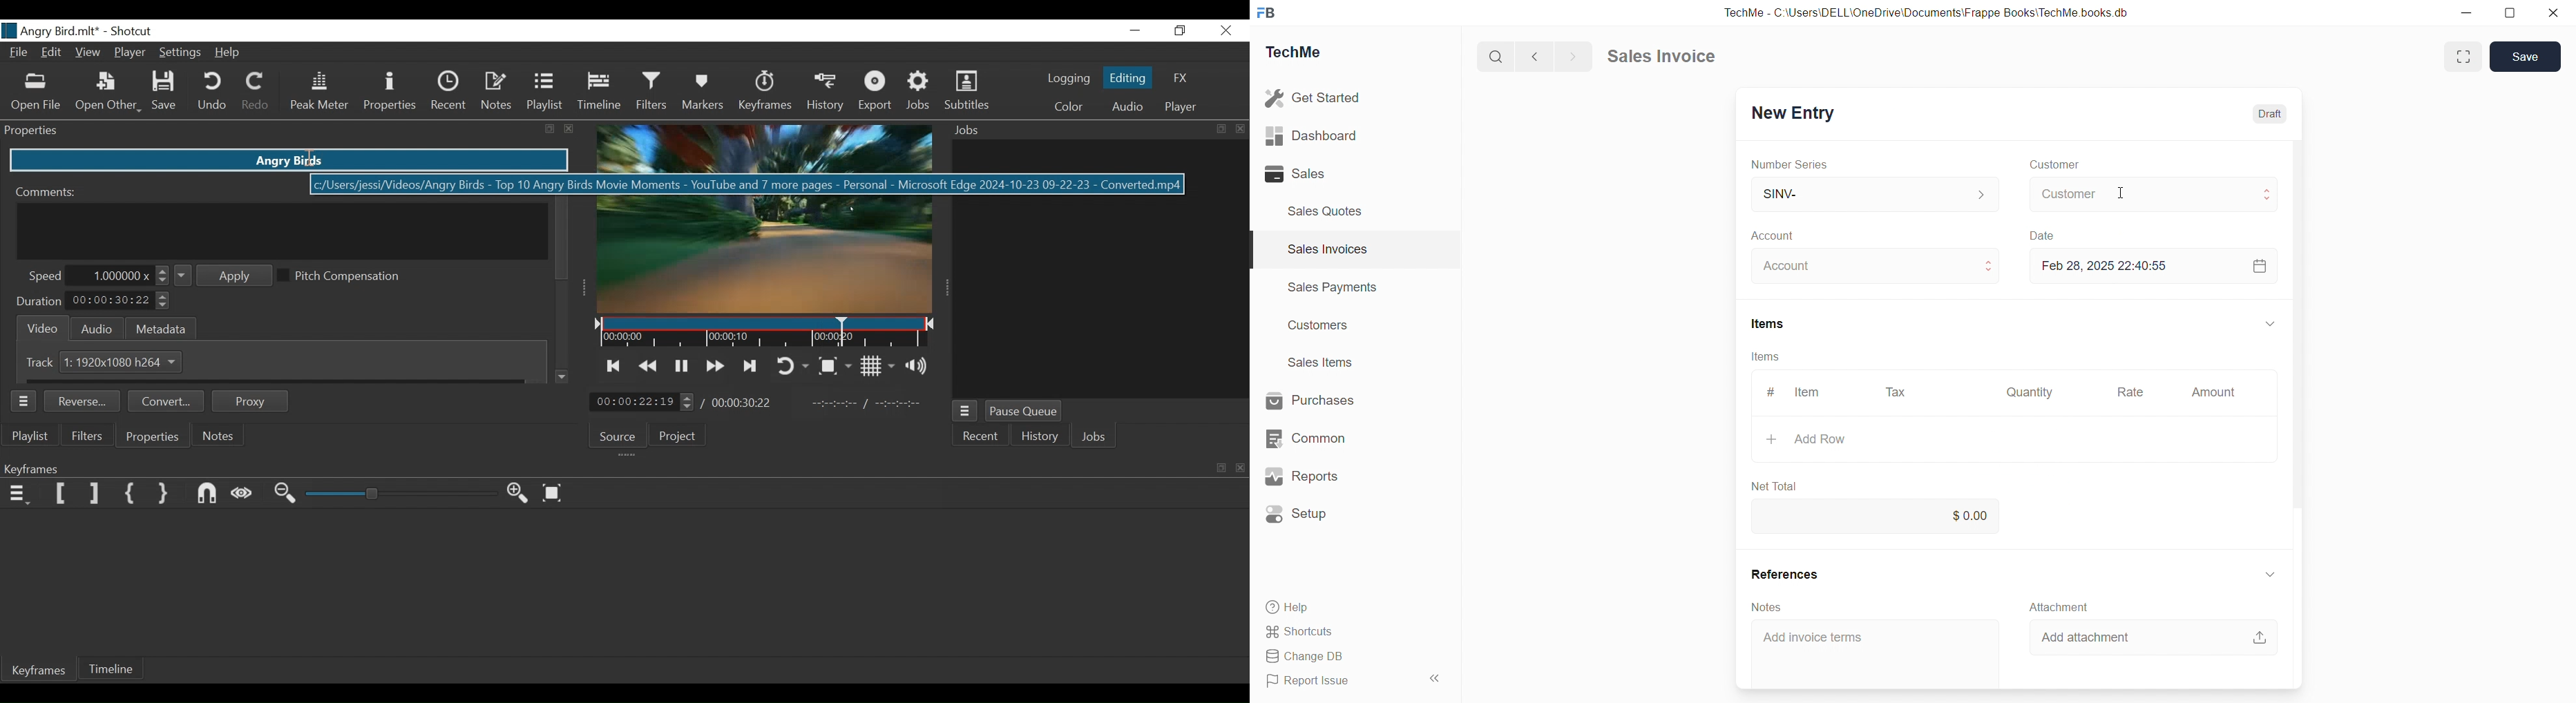 This screenshot has height=728, width=2576. What do you see at coordinates (983, 437) in the screenshot?
I see `Recent` at bounding box center [983, 437].